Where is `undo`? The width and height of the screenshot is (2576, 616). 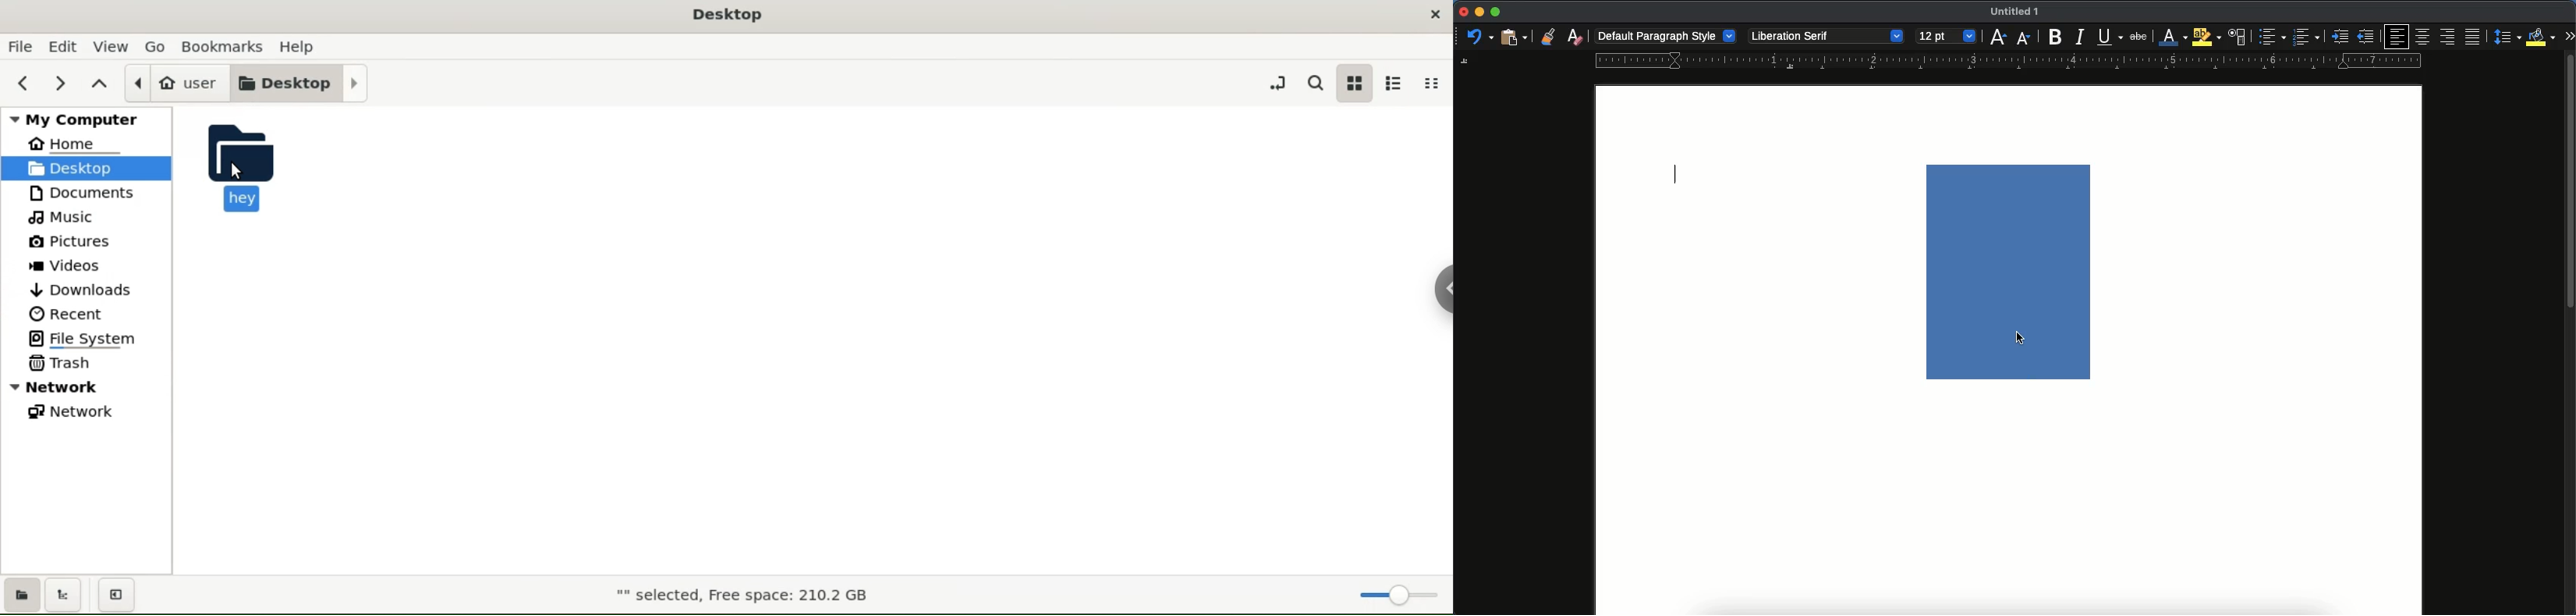 undo is located at coordinates (1477, 37).